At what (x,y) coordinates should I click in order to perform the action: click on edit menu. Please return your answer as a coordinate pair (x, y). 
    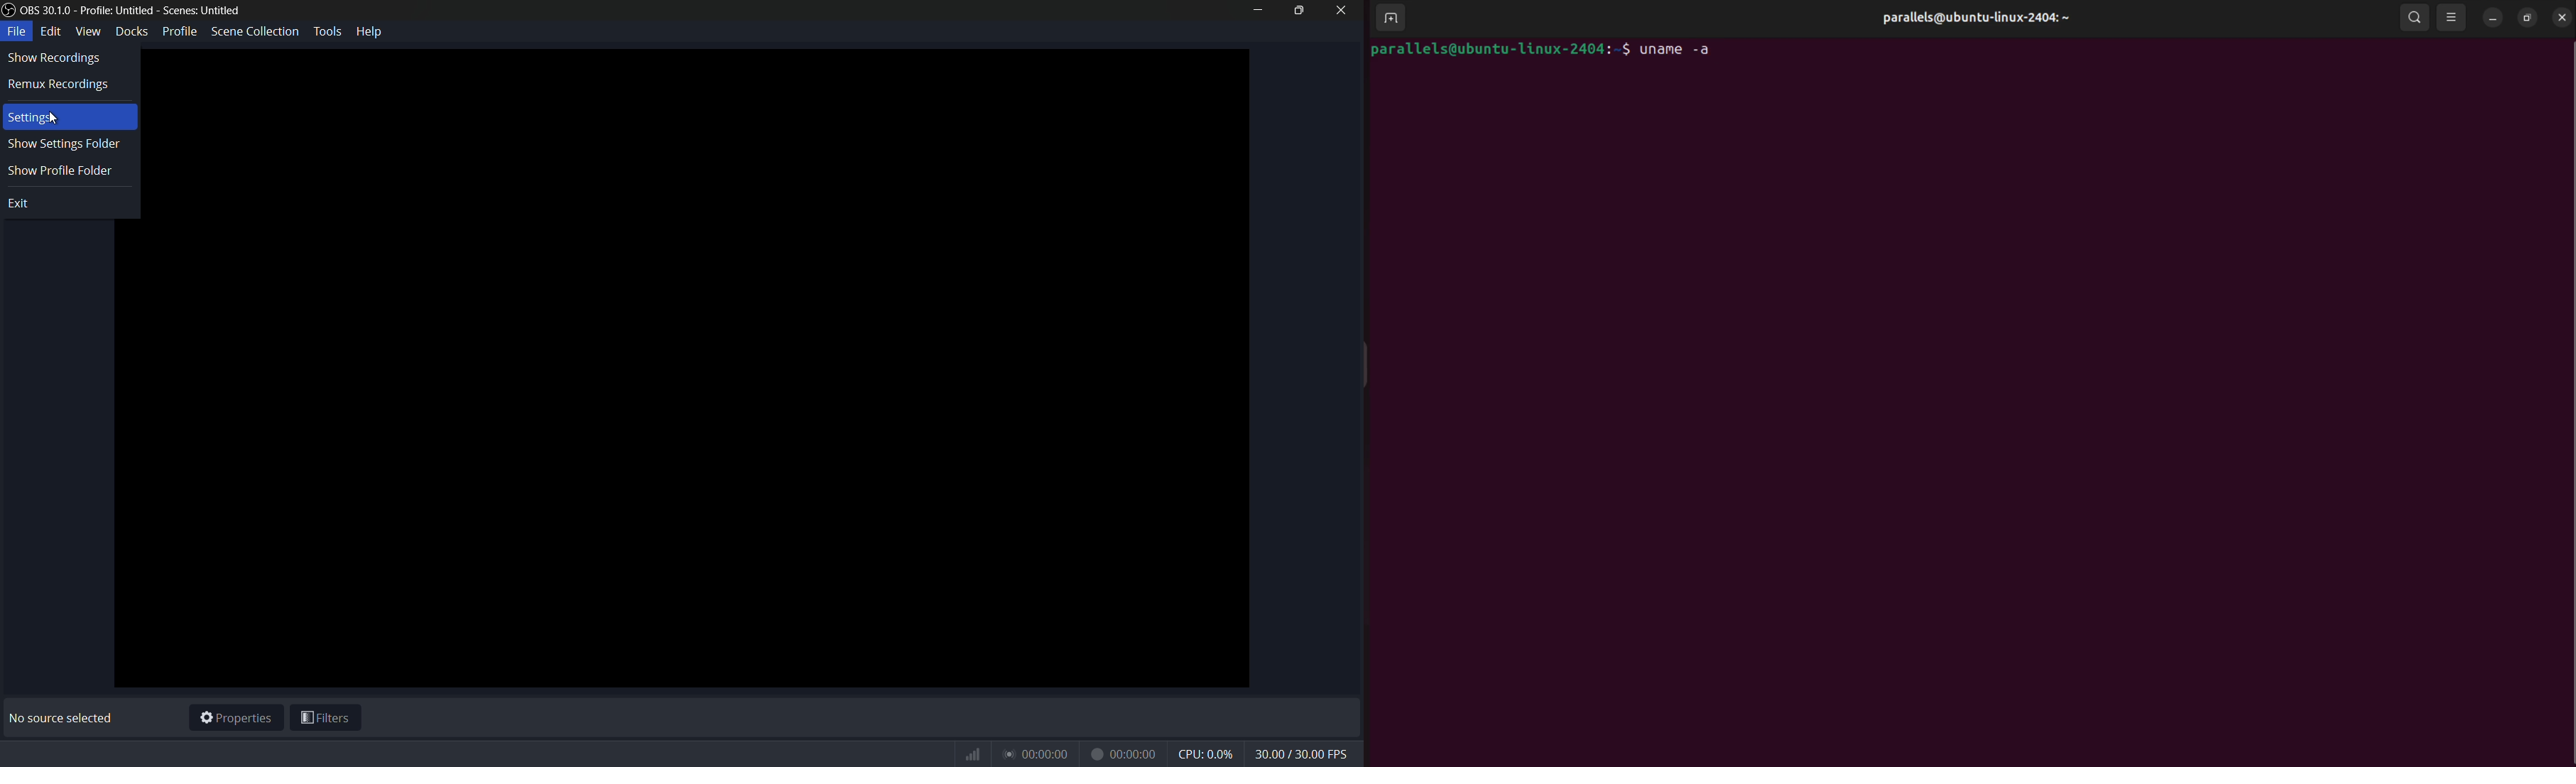
    Looking at the image, I should click on (53, 31).